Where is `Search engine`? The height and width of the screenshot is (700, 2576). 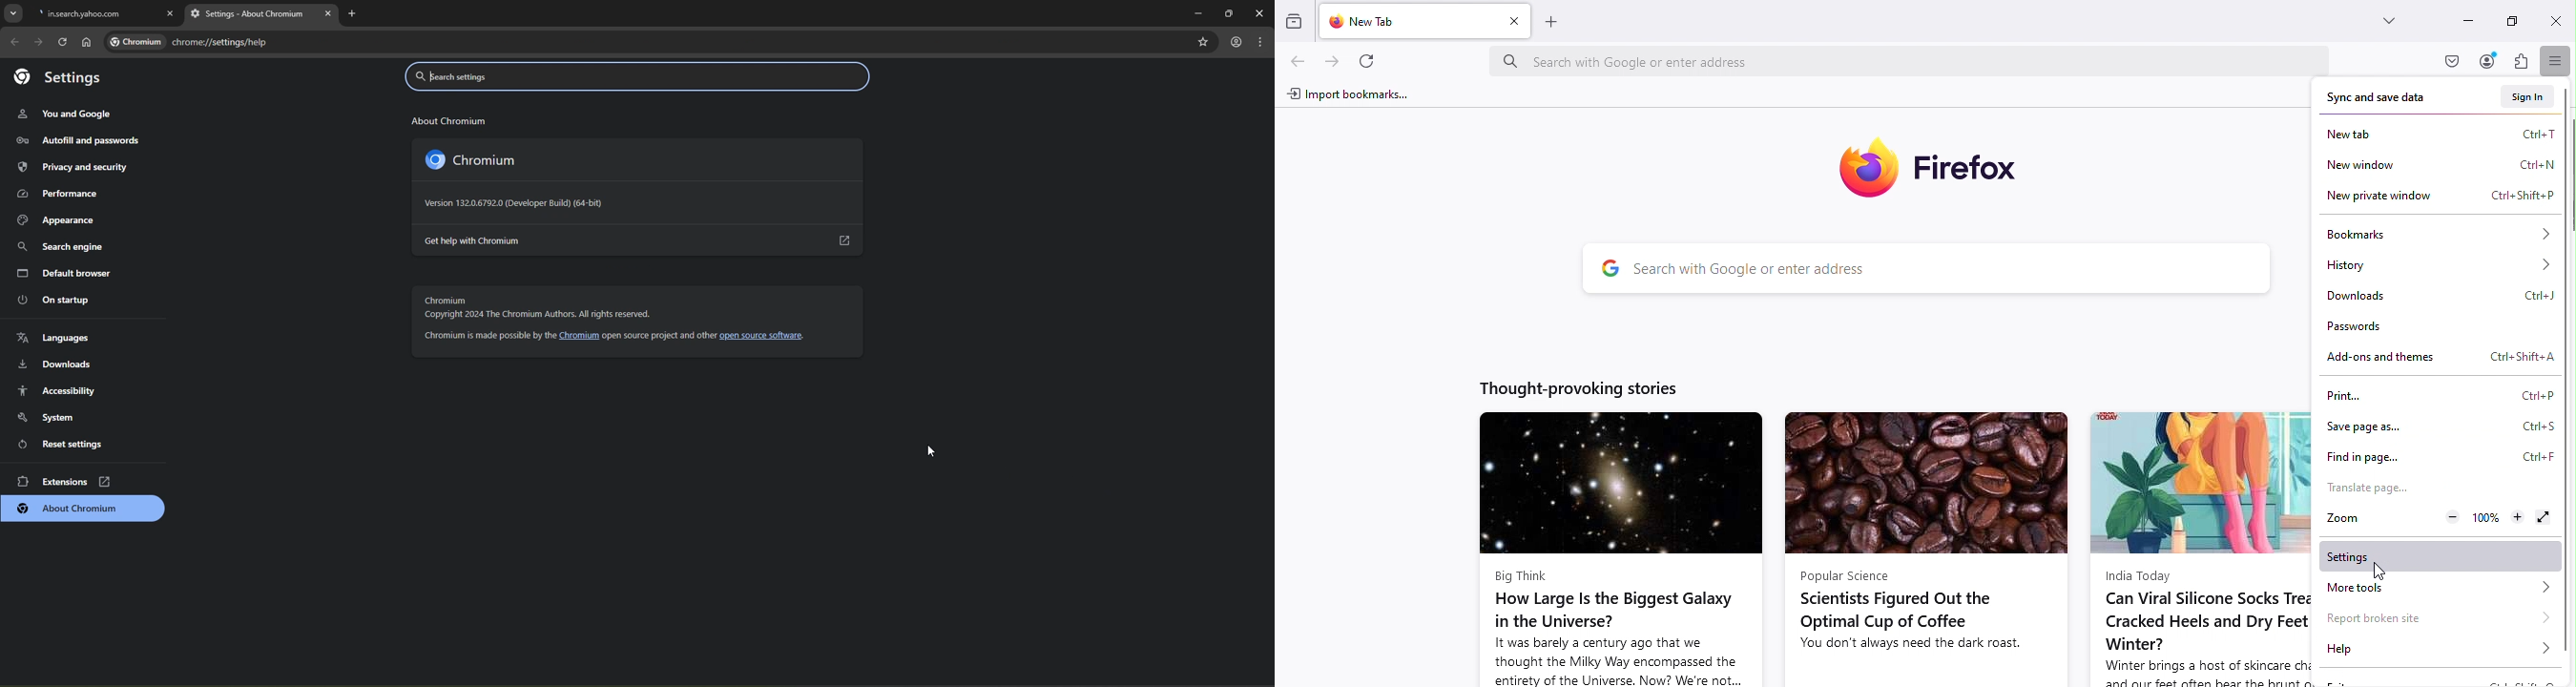 Search engine is located at coordinates (71, 245).